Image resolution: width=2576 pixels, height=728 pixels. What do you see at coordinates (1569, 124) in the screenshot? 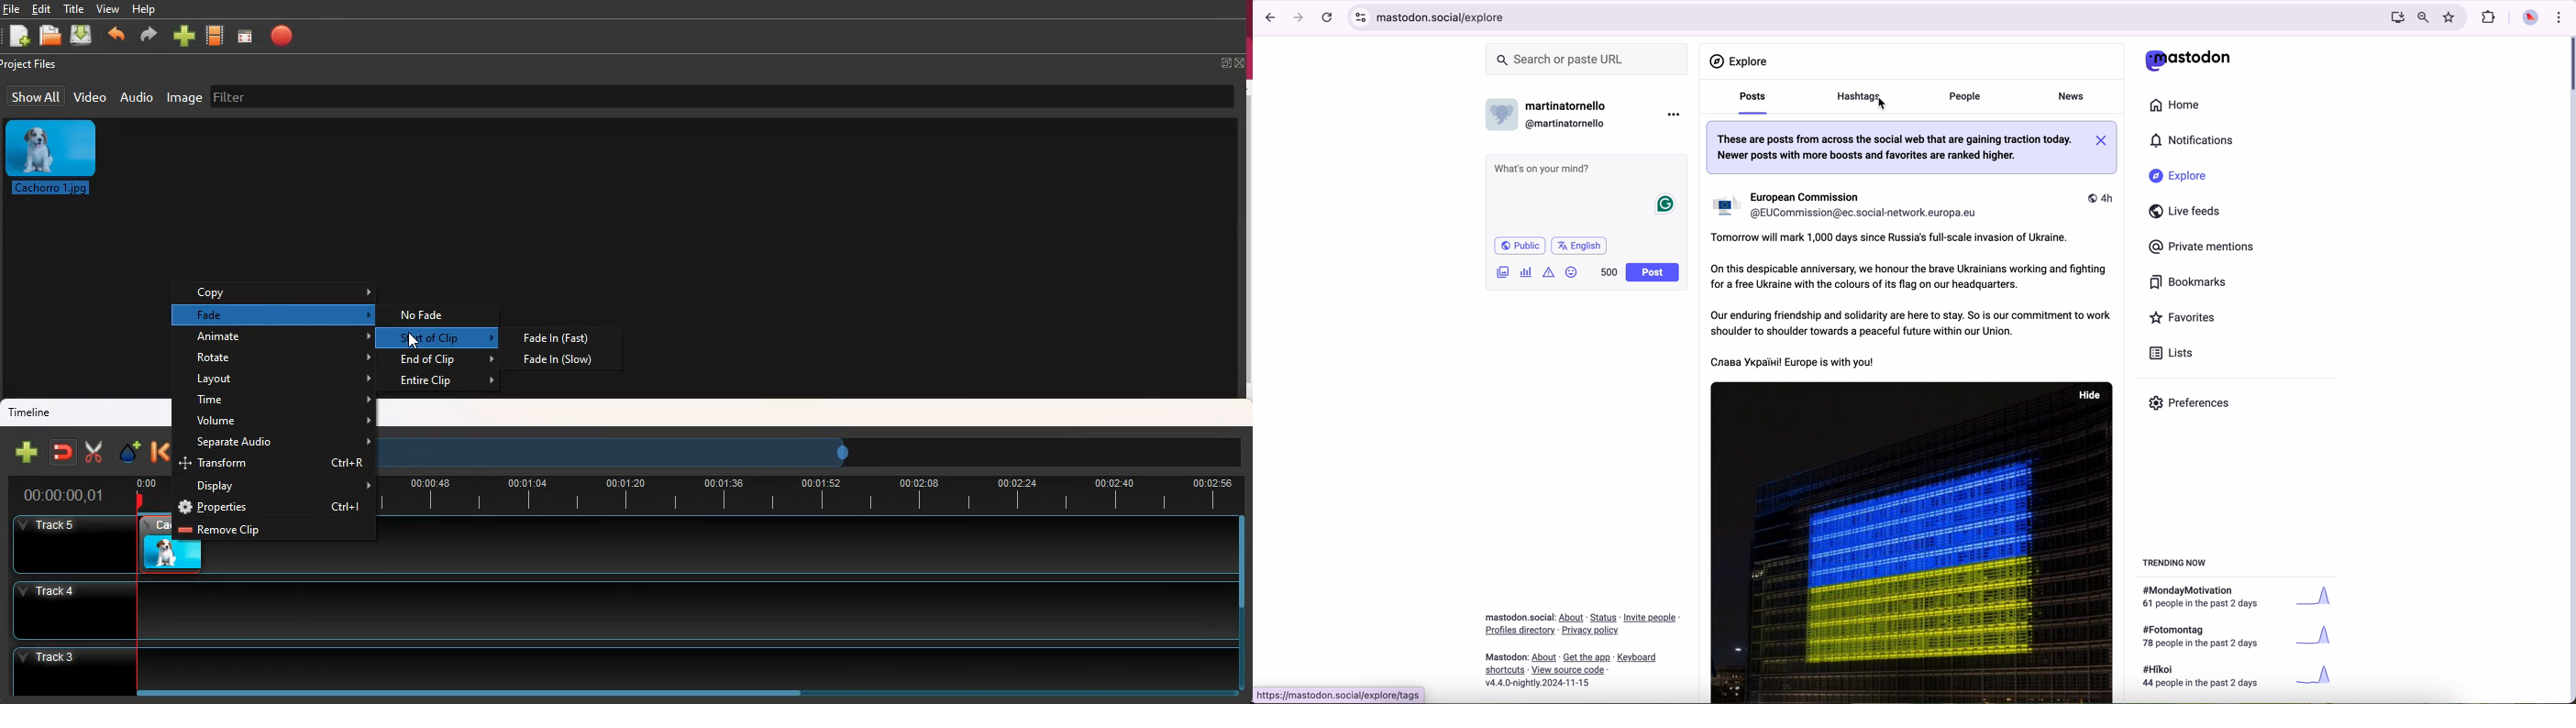
I see `user id` at bounding box center [1569, 124].